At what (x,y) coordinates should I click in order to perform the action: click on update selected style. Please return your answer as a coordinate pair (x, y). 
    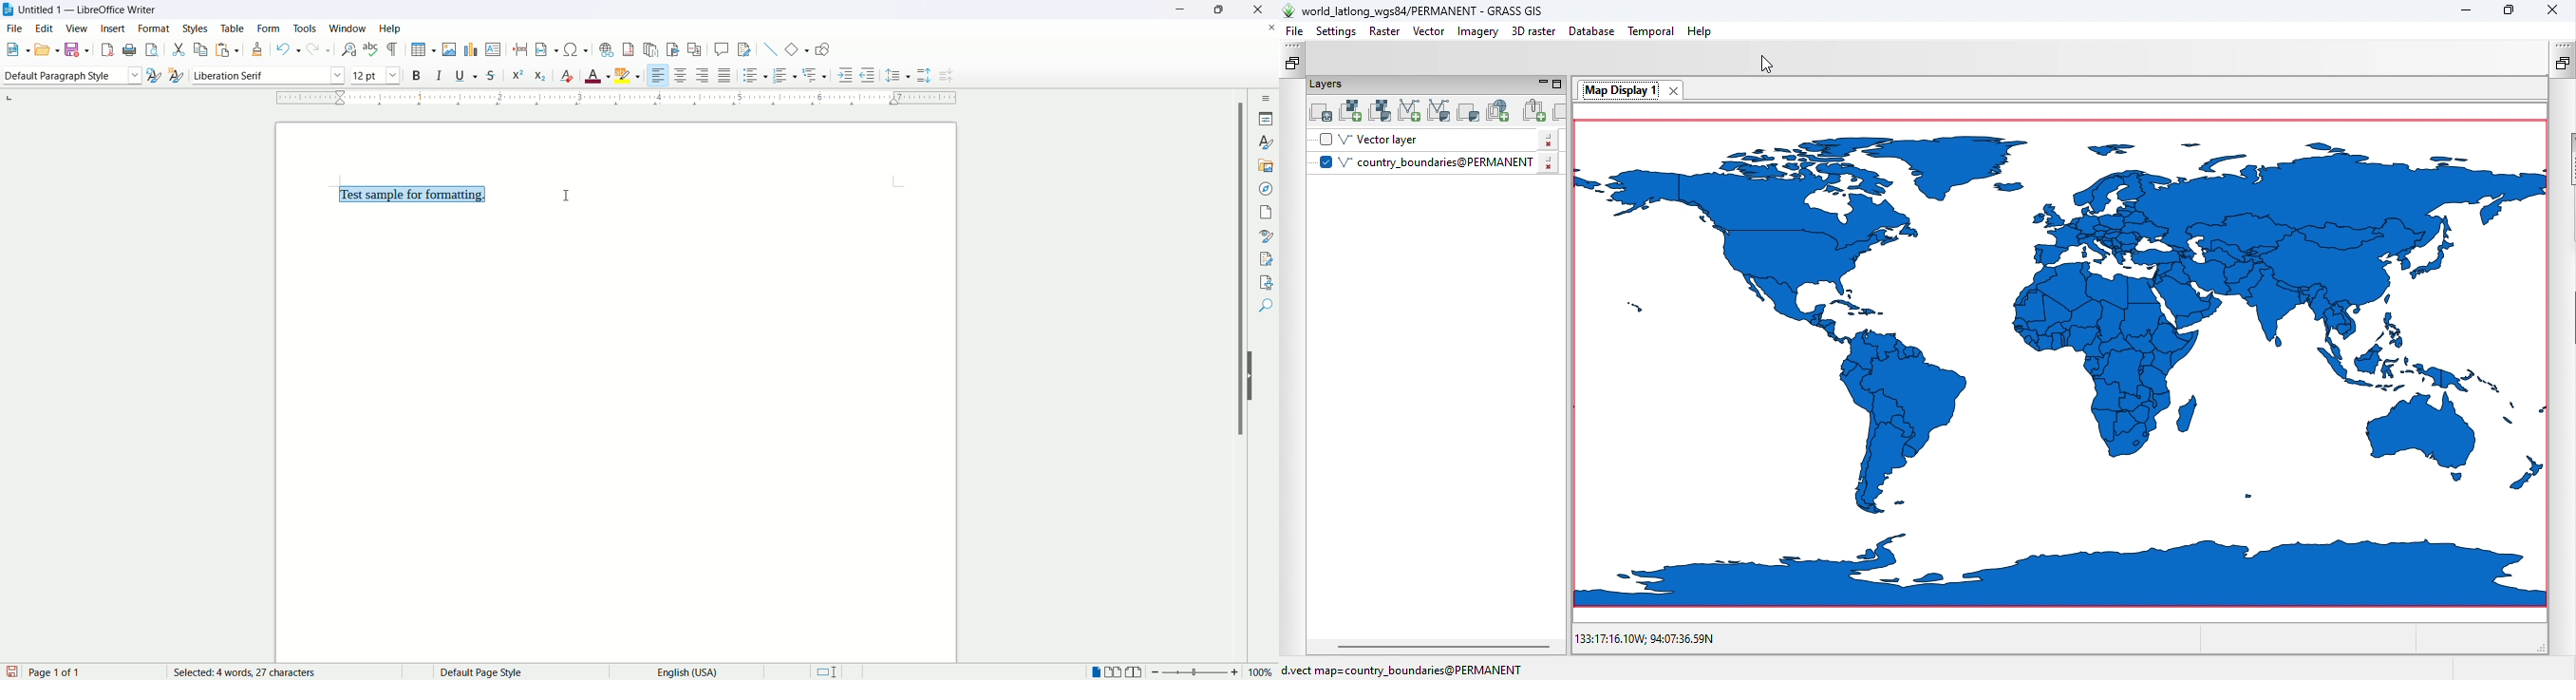
    Looking at the image, I should click on (153, 74).